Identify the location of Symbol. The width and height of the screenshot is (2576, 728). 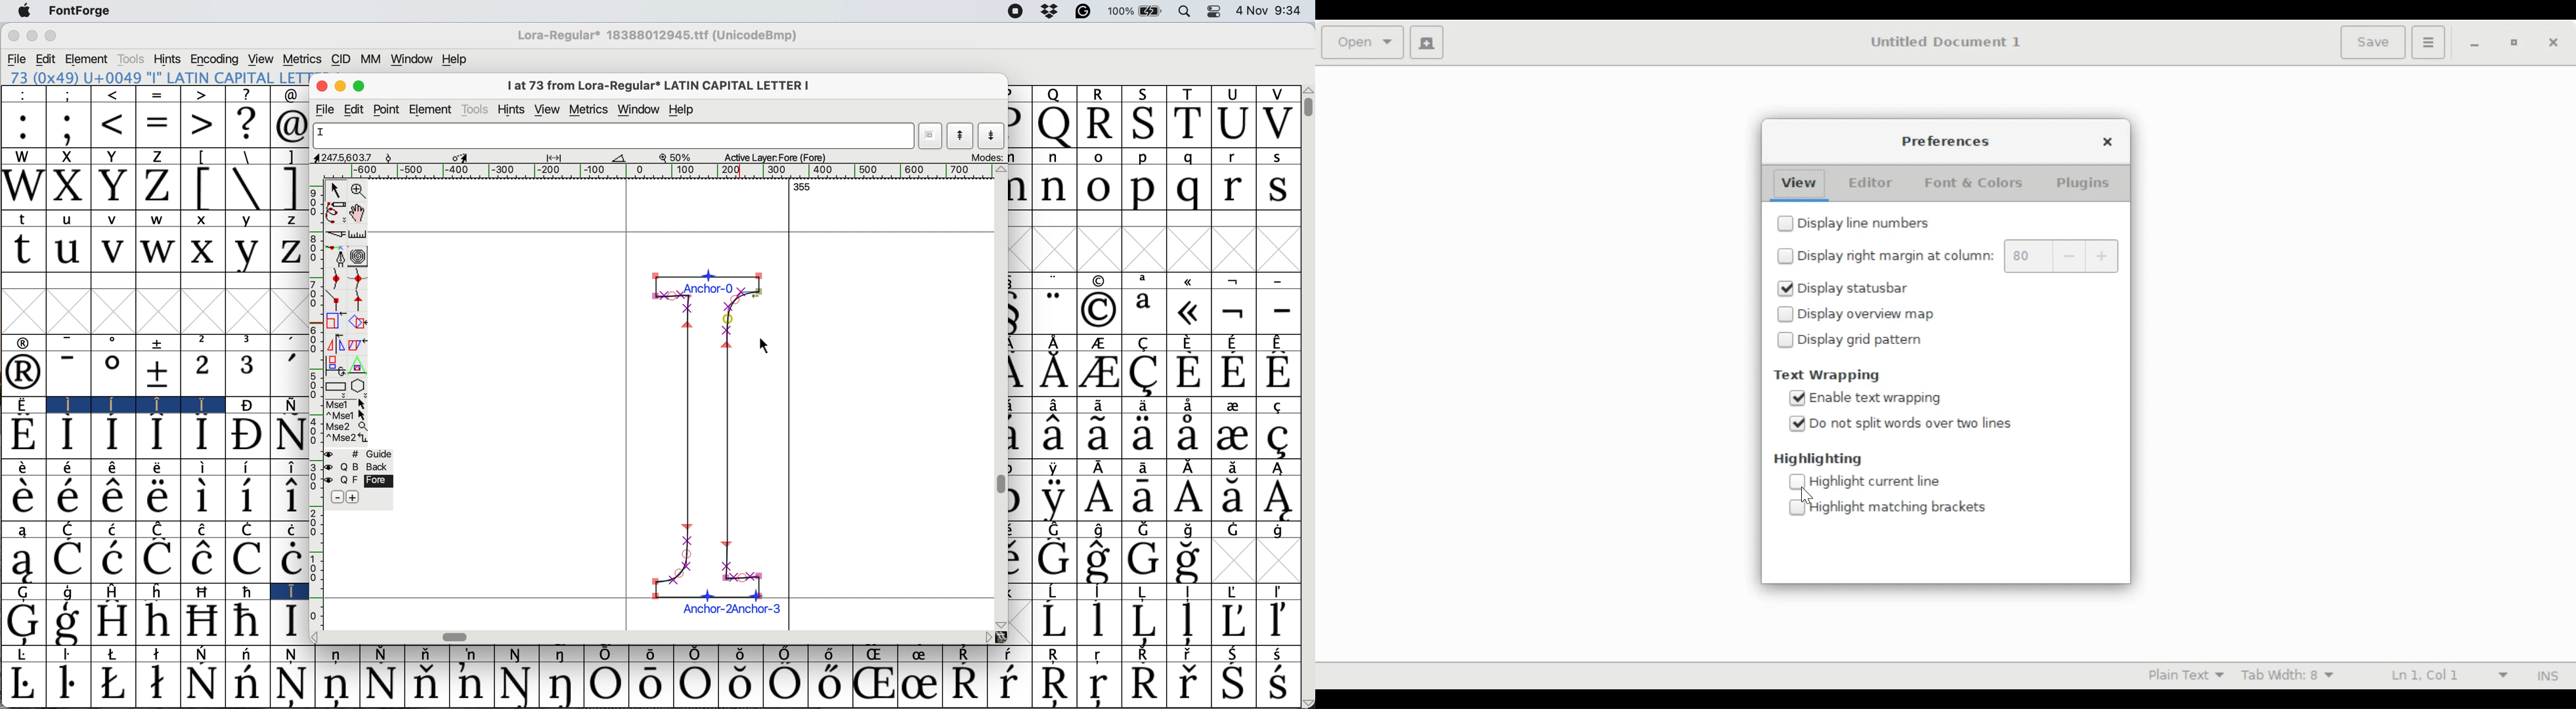
(248, 559).